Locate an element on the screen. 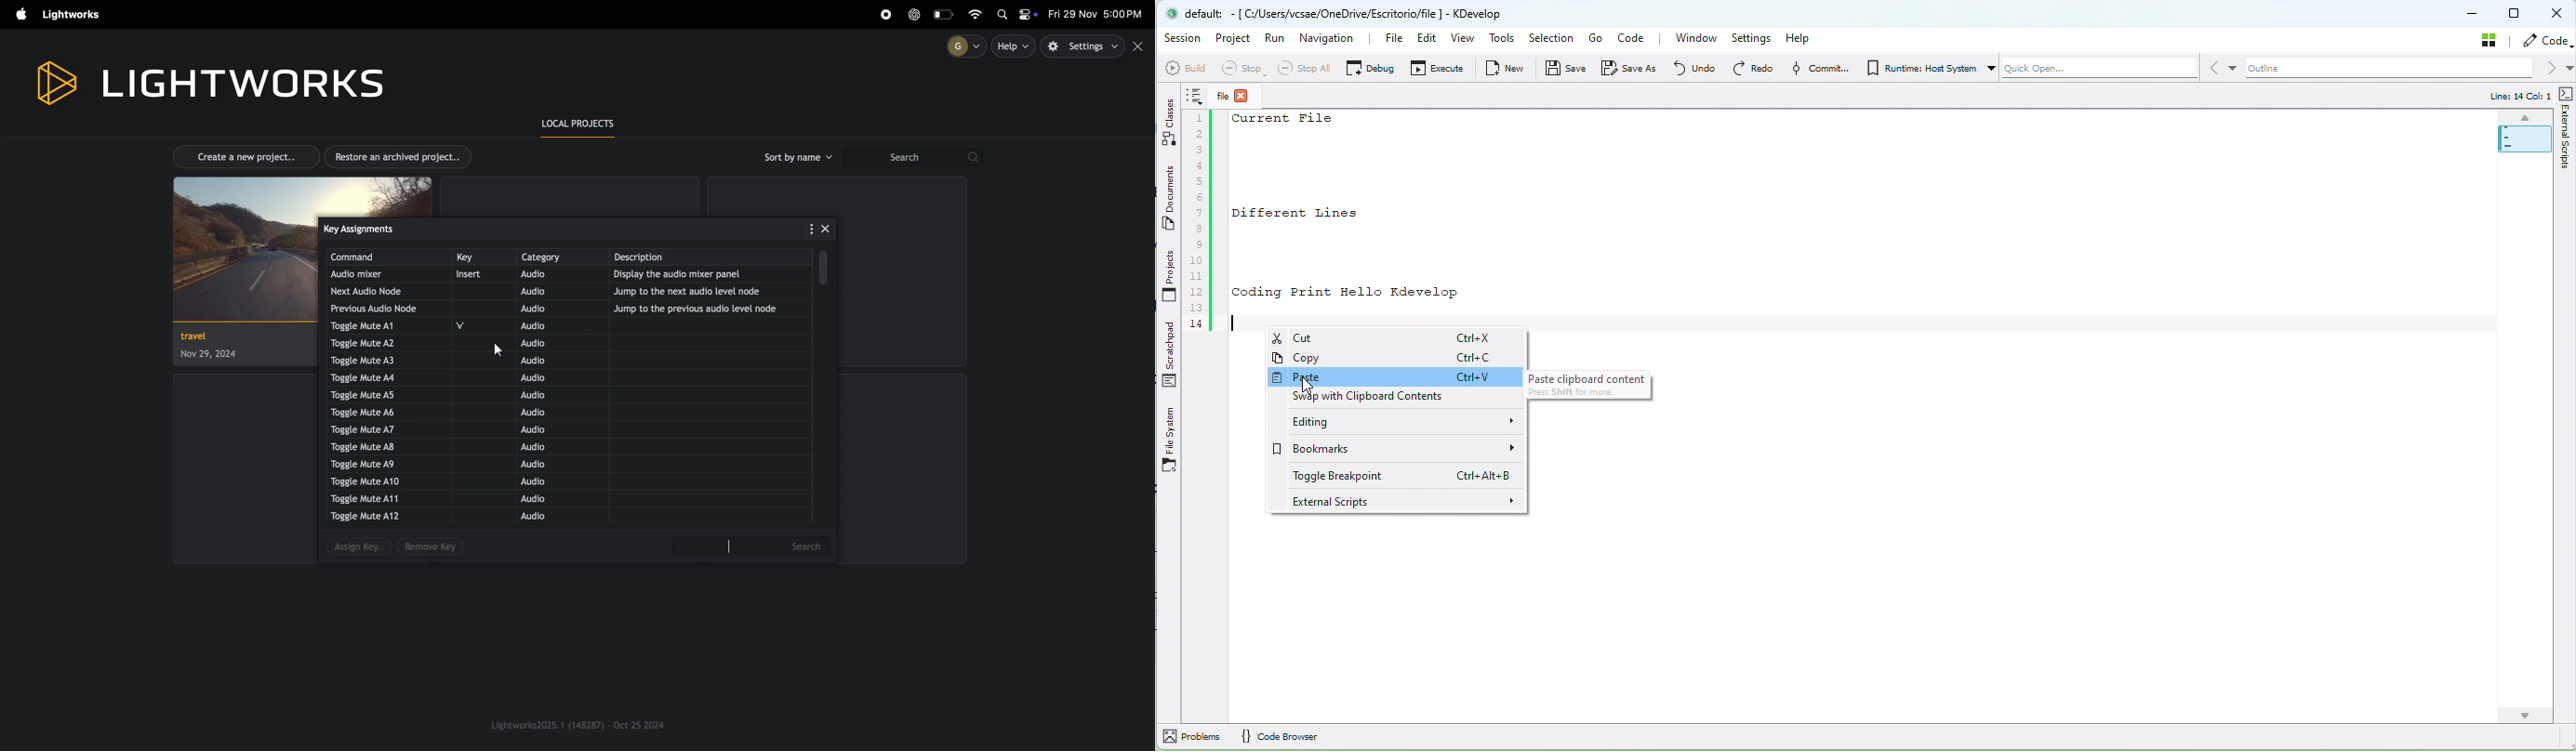  local prroject is located at coordinates (585, 125).